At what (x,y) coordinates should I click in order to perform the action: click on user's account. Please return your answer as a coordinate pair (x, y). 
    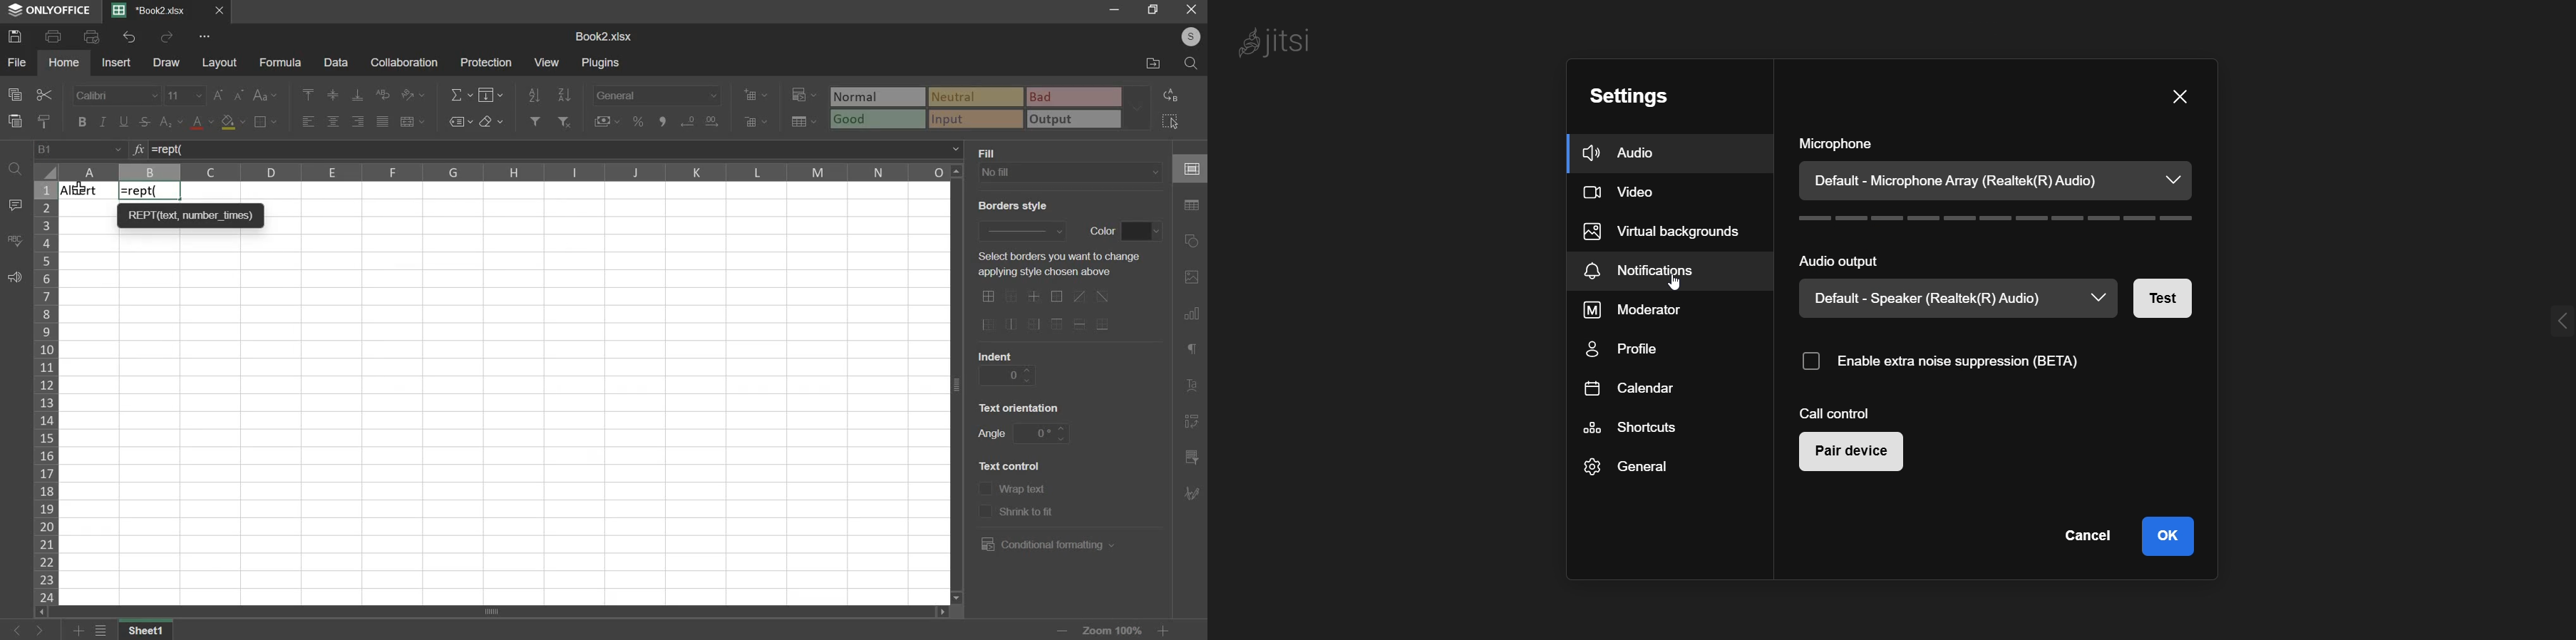
    Looking at the image, I should click on (1189, 35).